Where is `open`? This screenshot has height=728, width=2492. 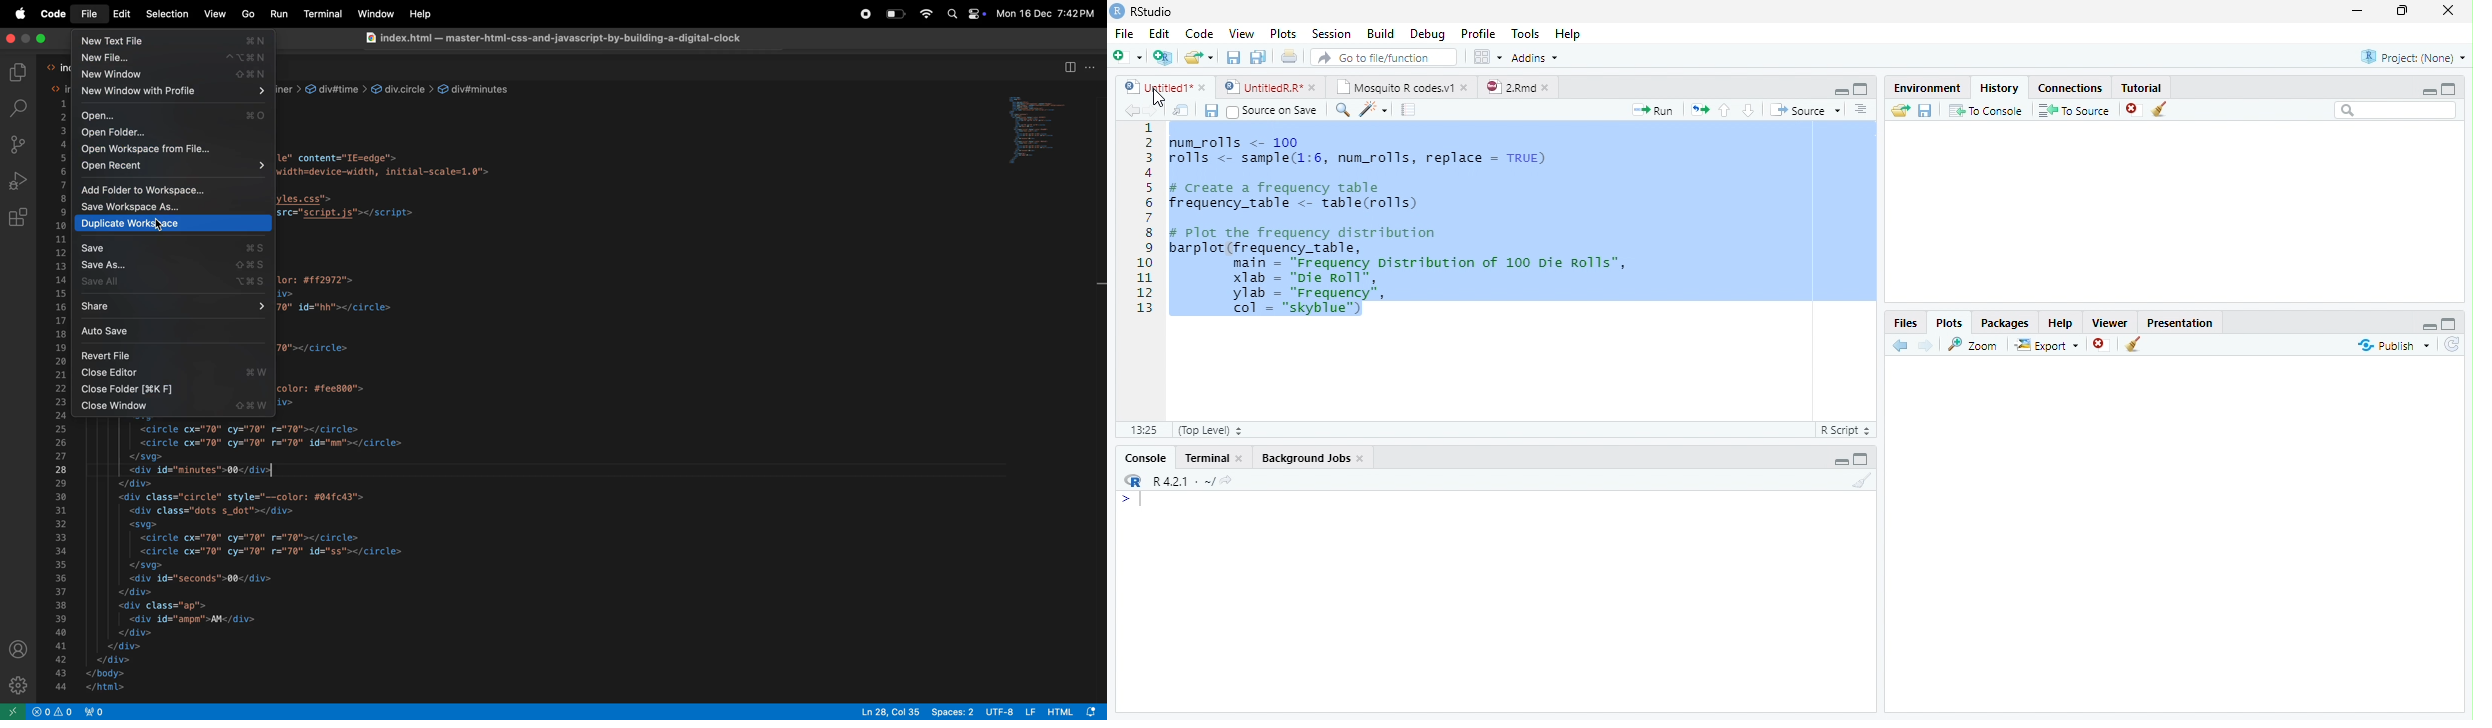
open is located at coordinates (172, 115).